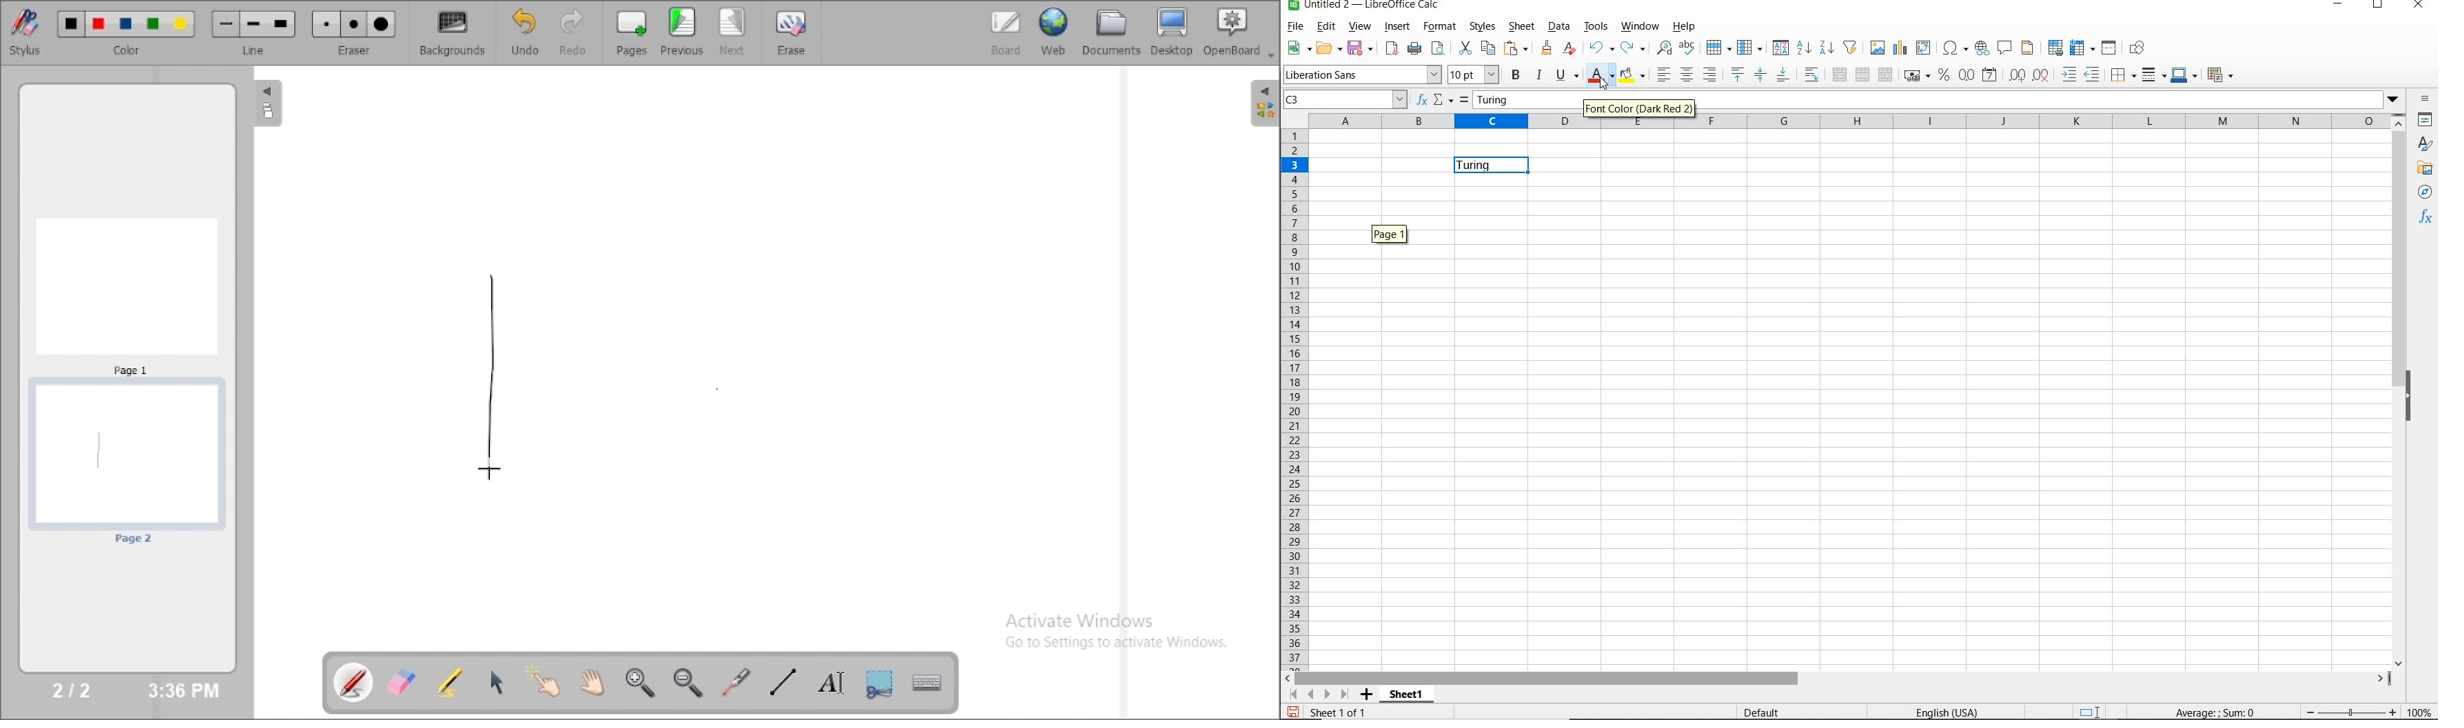 Image resolution: width=2464 pixels, height=728 pixels. I want to click on SCROLLBAR, so click(1839, 678).